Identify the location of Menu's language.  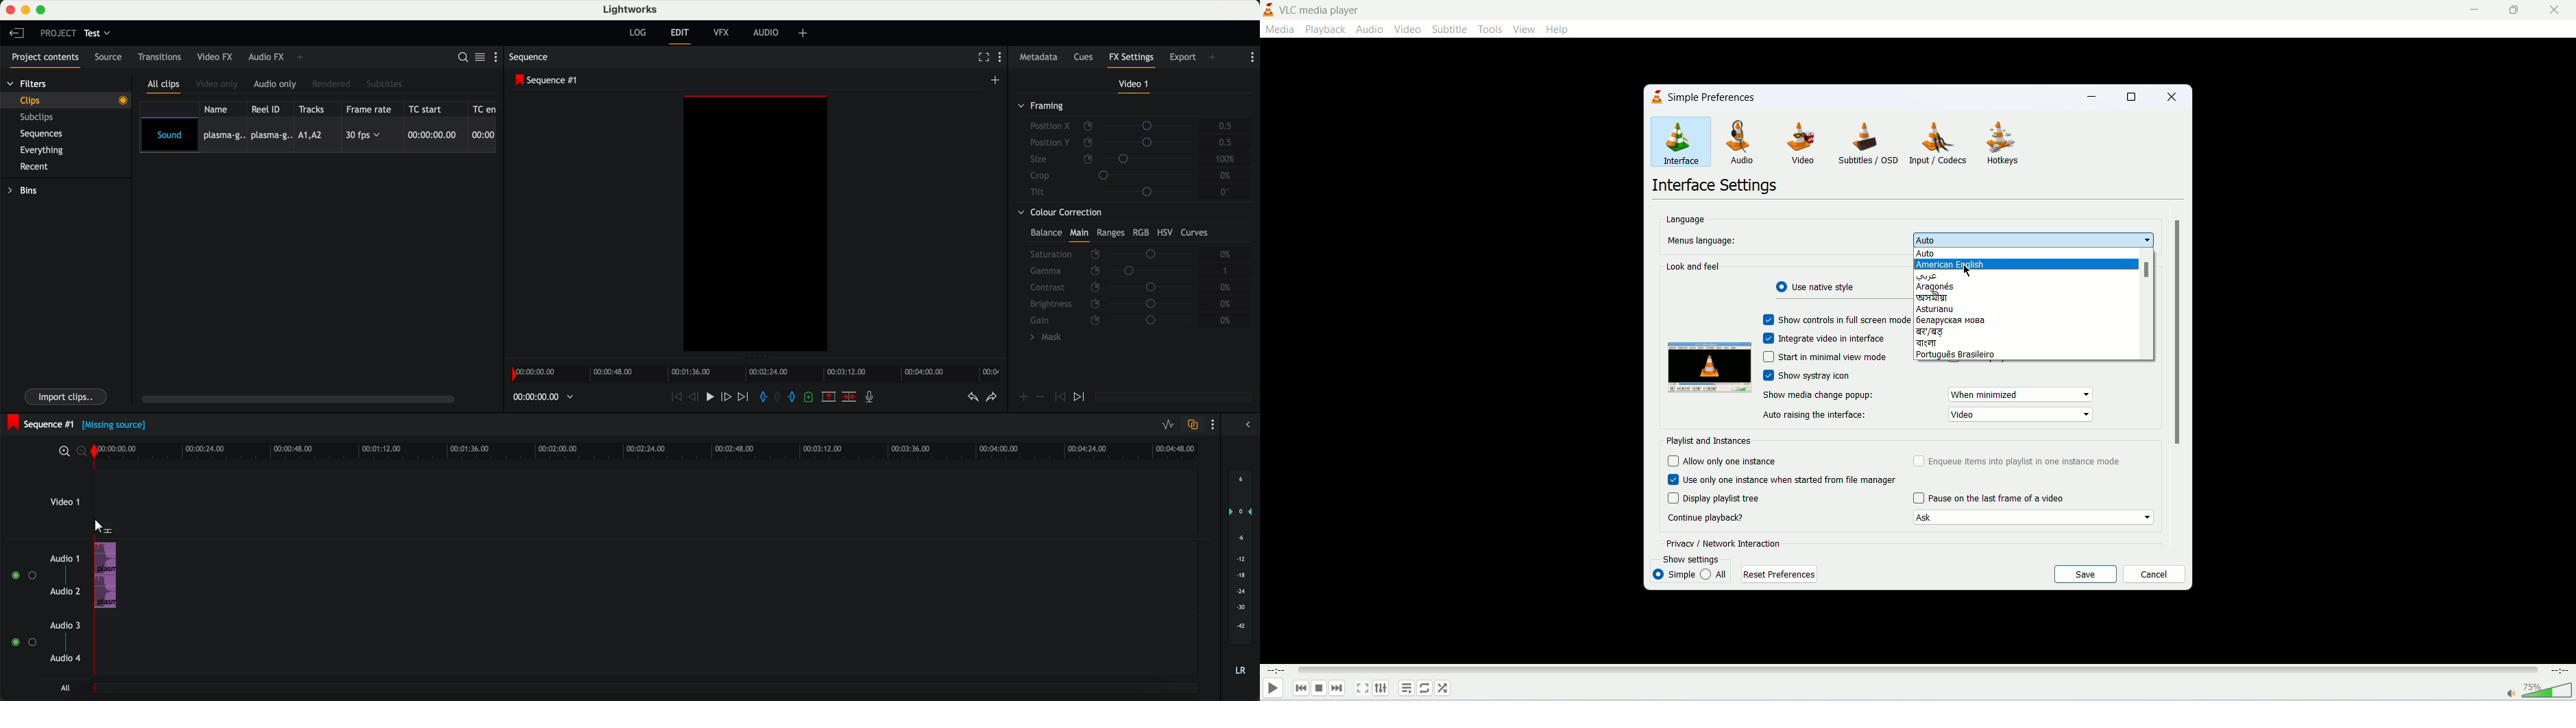
(1699, 240).